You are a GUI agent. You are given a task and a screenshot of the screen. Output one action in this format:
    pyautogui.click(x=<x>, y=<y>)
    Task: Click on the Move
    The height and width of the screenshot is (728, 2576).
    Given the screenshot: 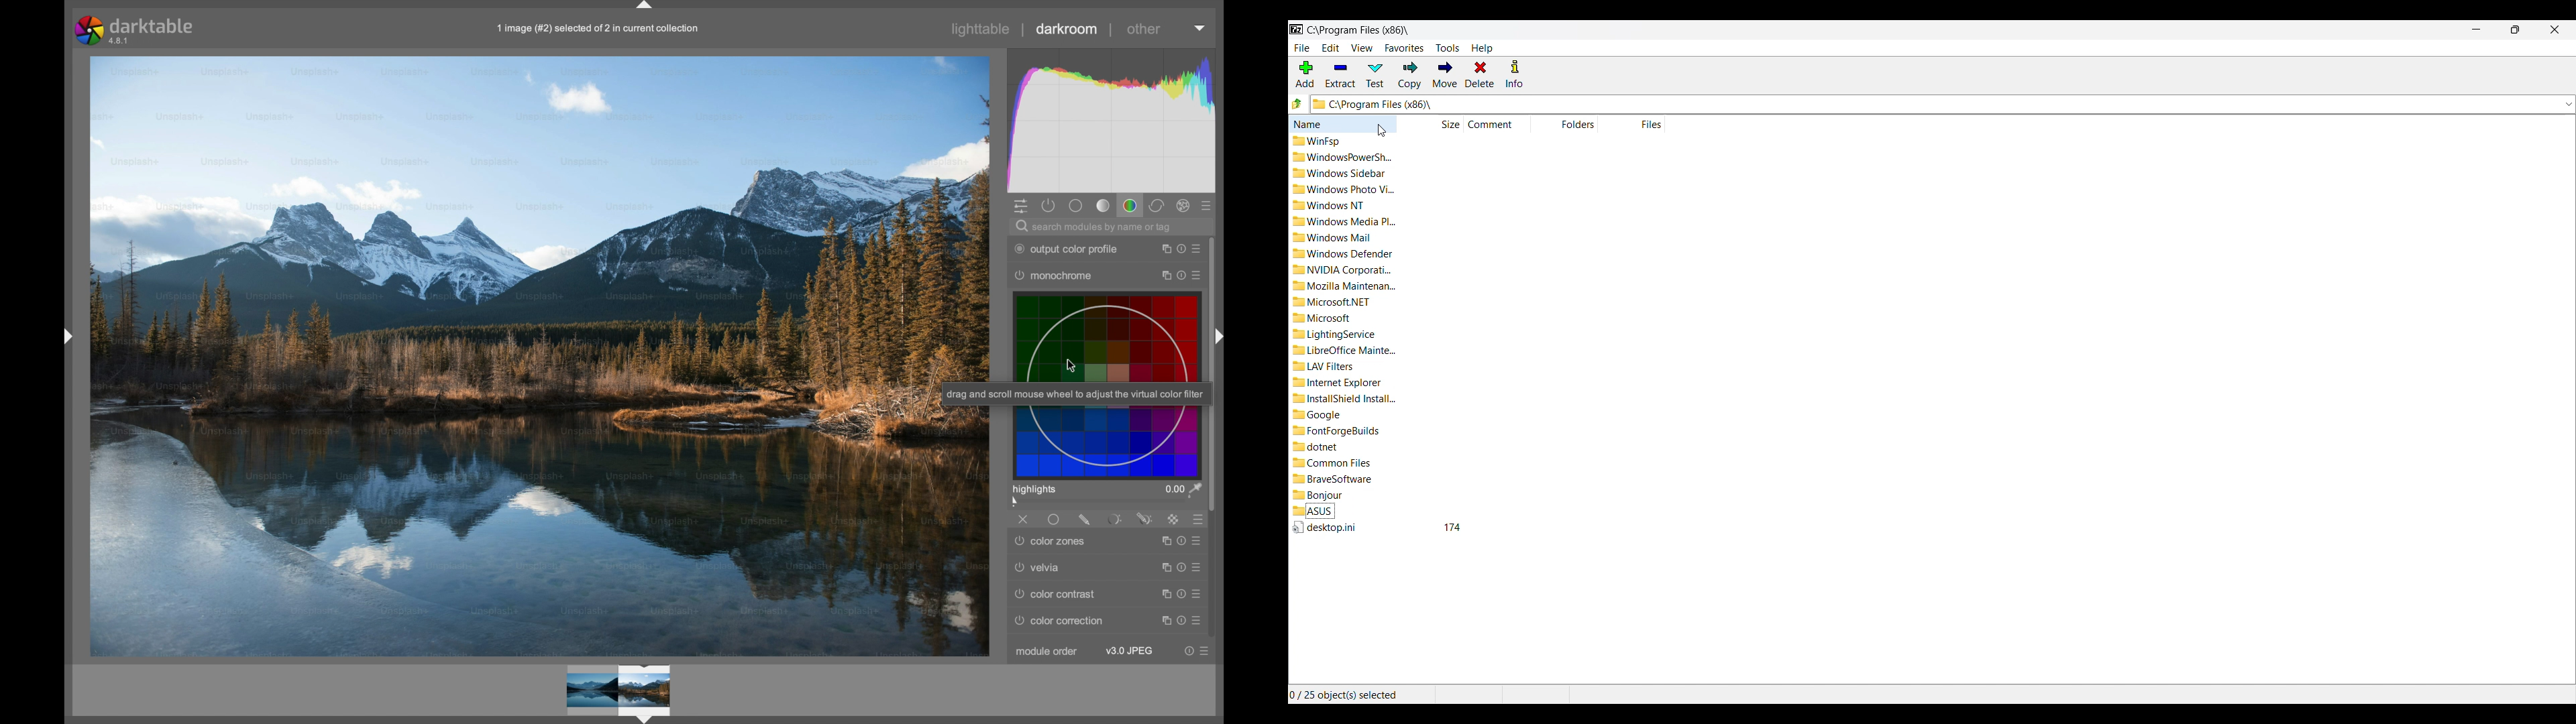 What is the action you would take?
    pyautogui.click(x=1445, y=74)
    